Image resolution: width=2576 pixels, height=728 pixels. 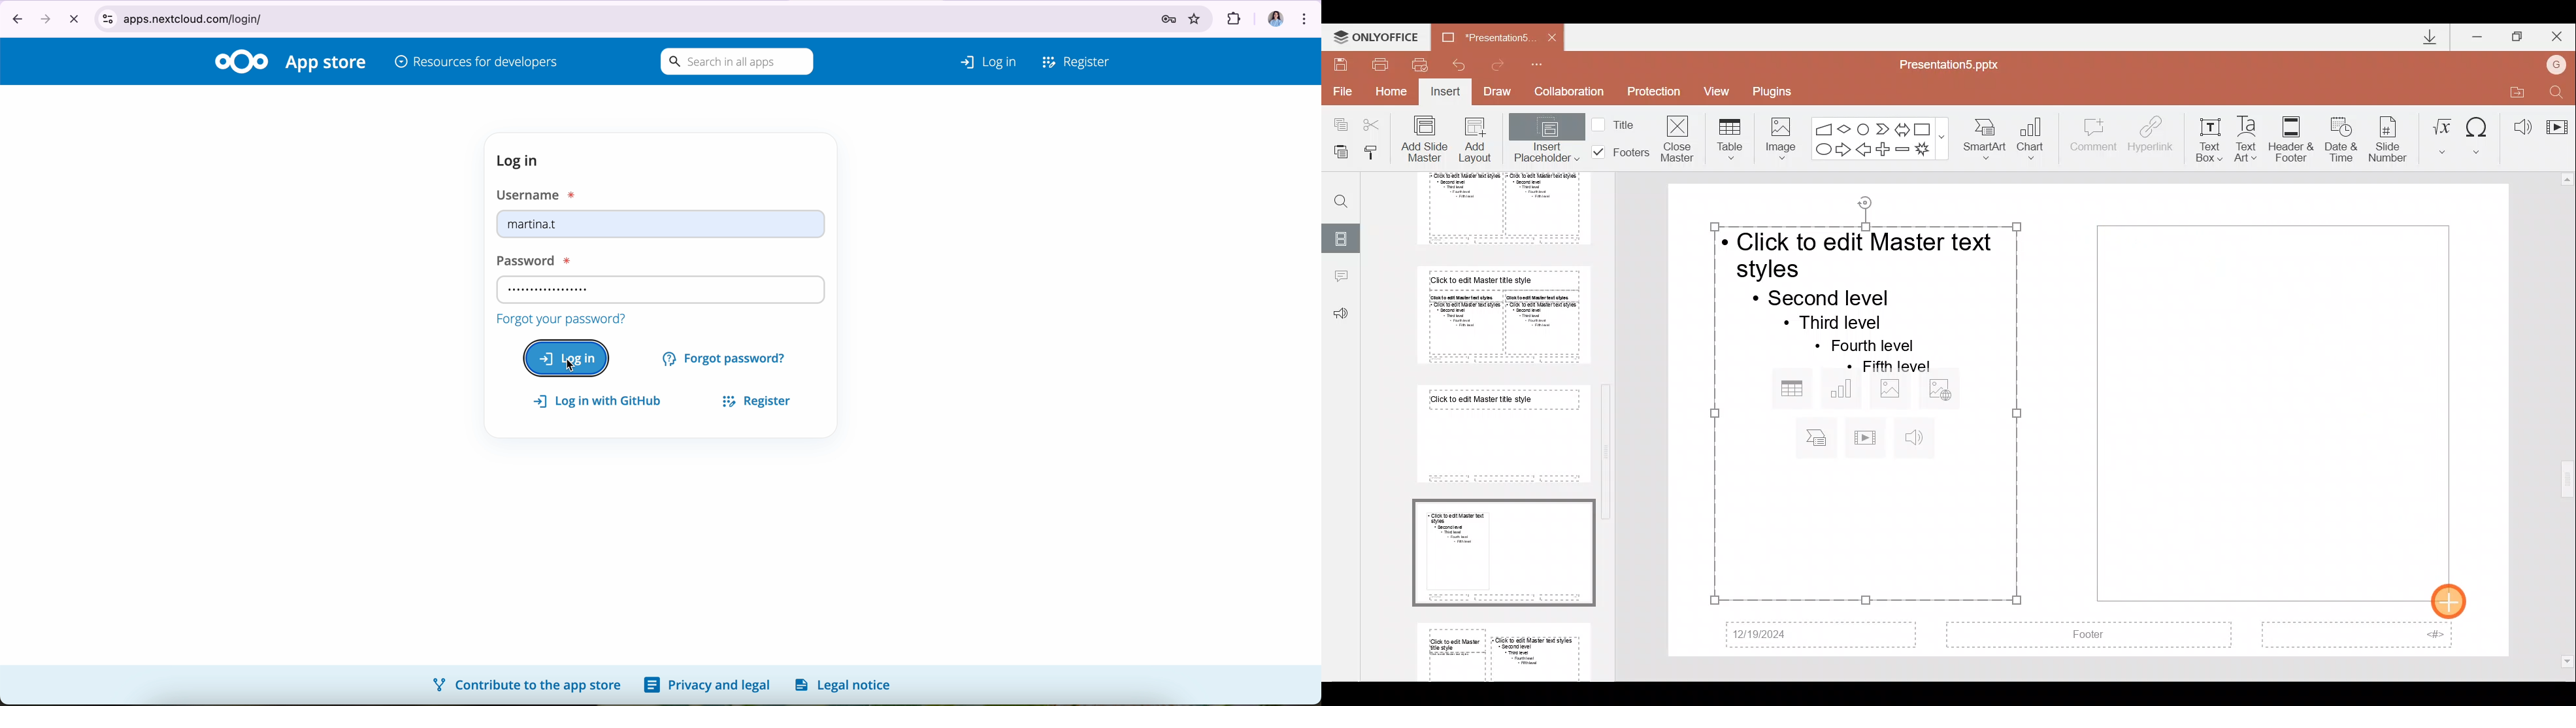 What do you see at coordinates (2568, 421) in the screenshot?
I see `Scroll bar` at bounding box center [2568, 421].